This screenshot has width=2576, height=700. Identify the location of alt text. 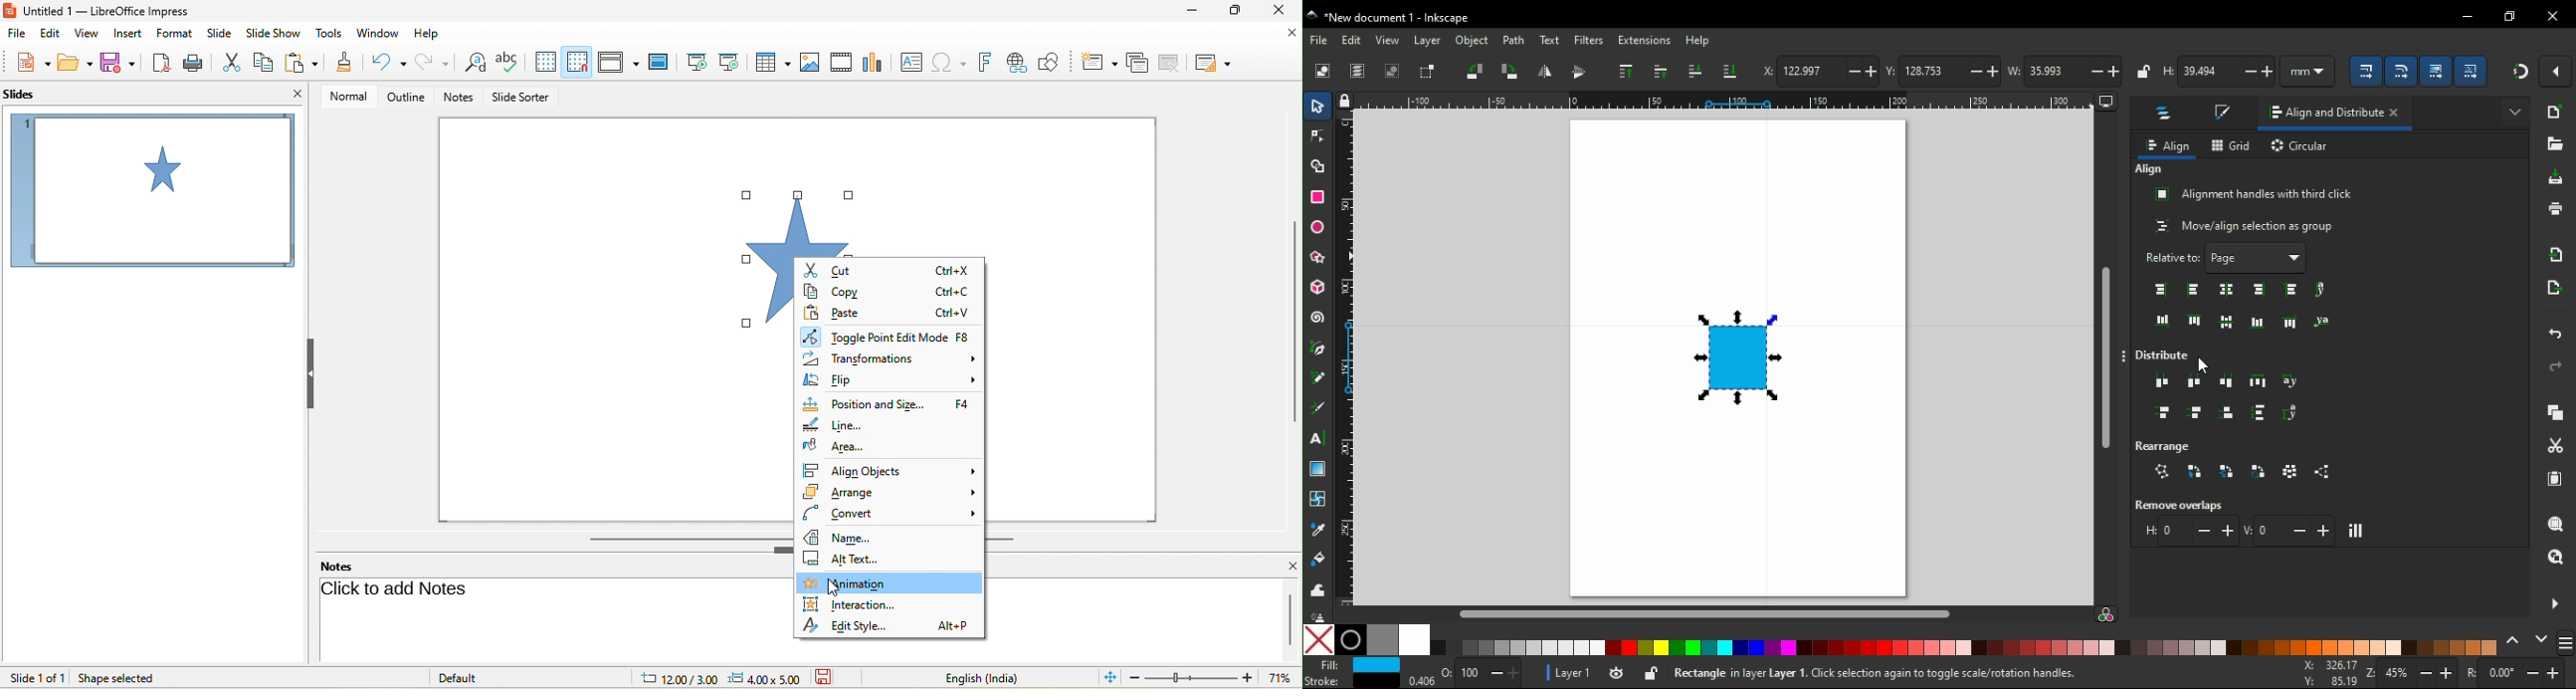
(855, 559).